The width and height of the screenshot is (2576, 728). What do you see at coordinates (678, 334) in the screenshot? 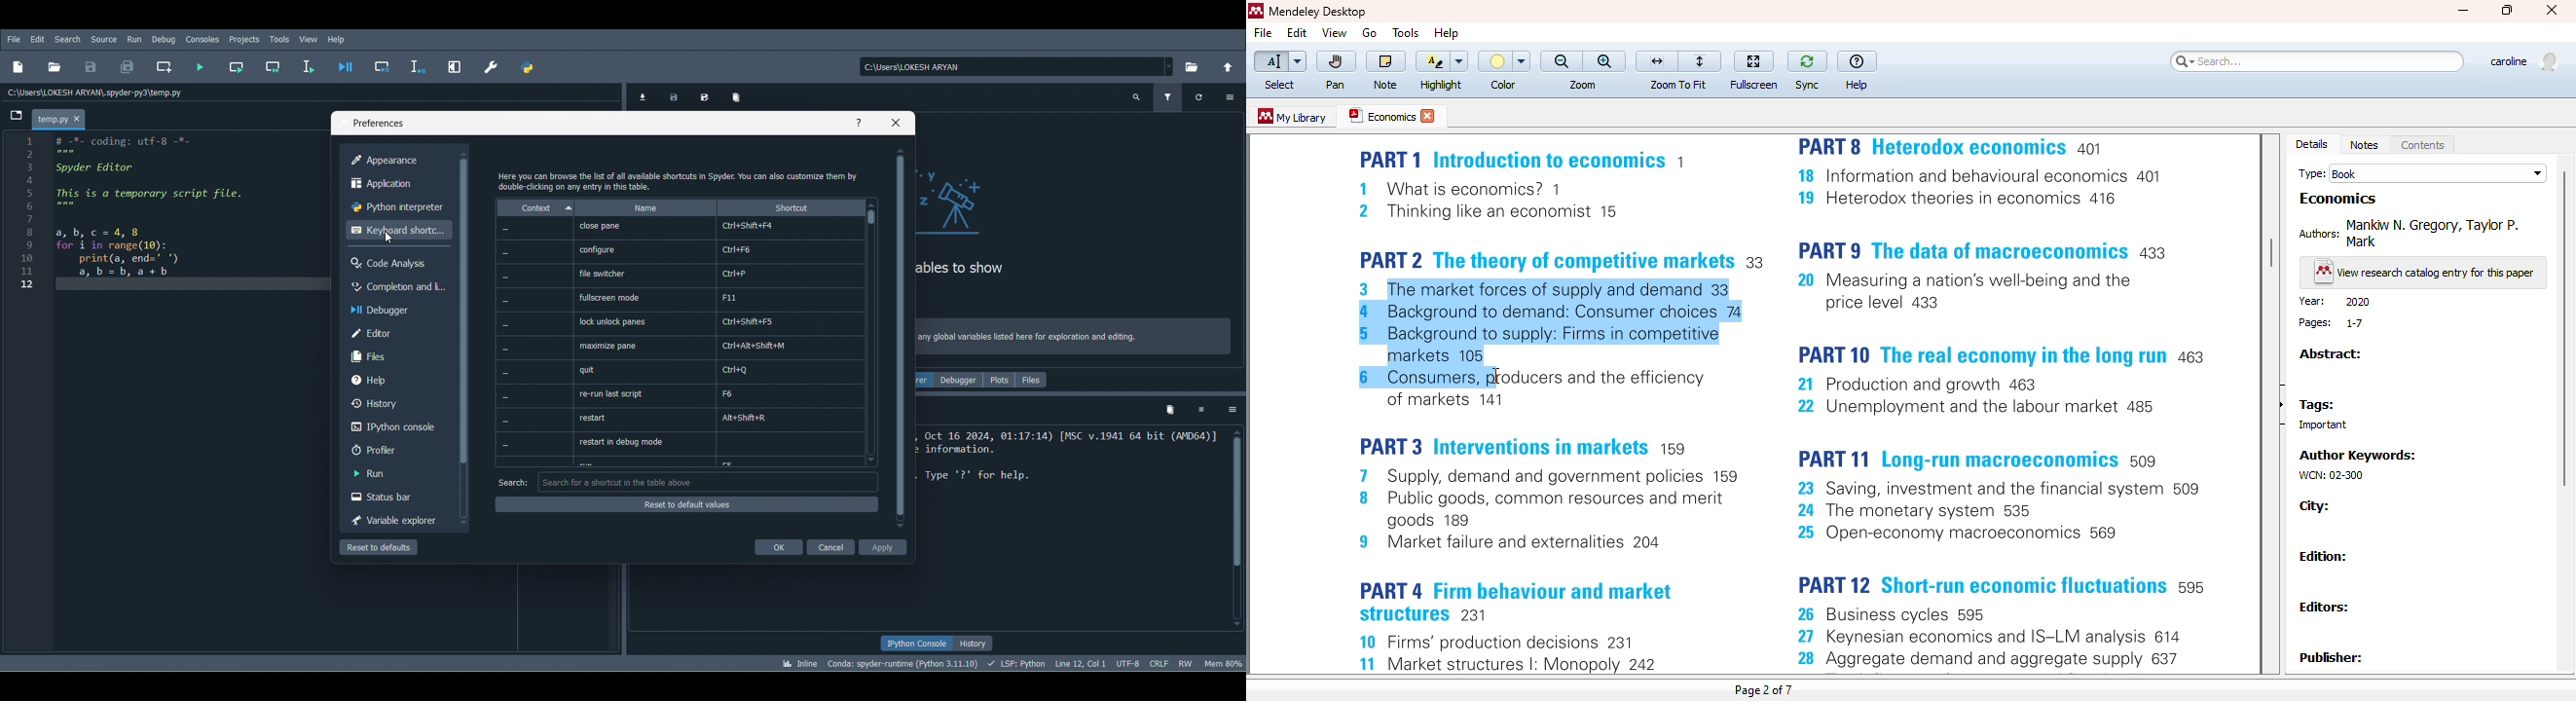
I see `Table` at bounding box center [678, 334].